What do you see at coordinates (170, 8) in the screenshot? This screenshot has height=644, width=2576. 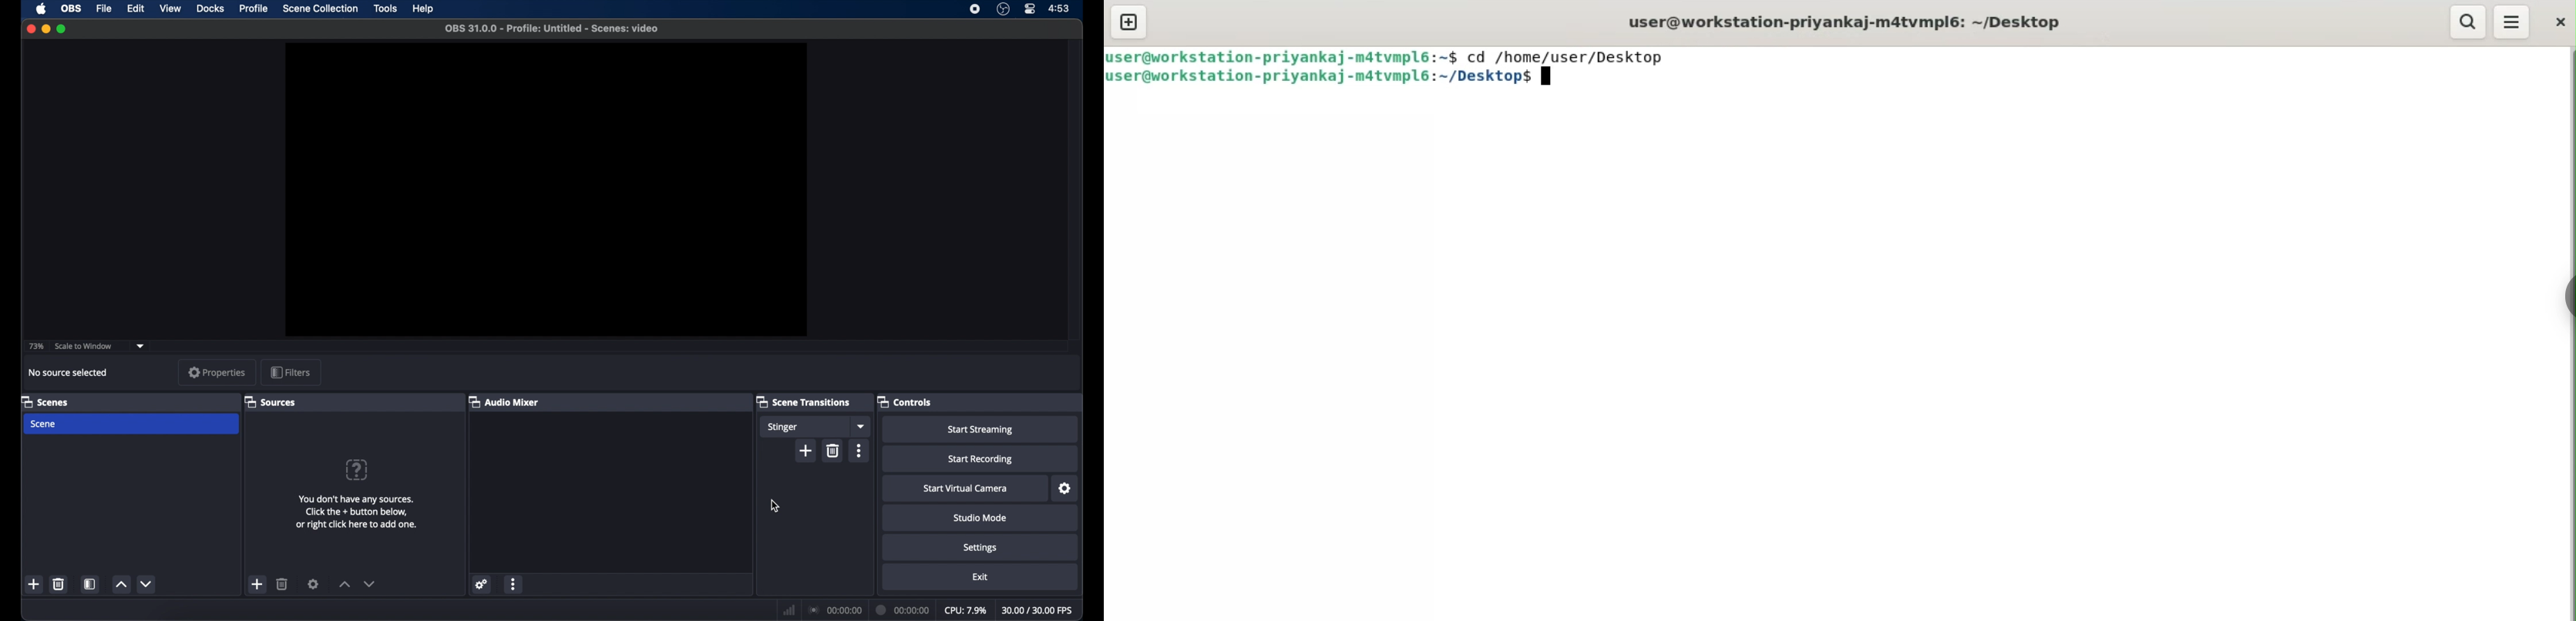 I see `view` at bounding box center [170, 8].